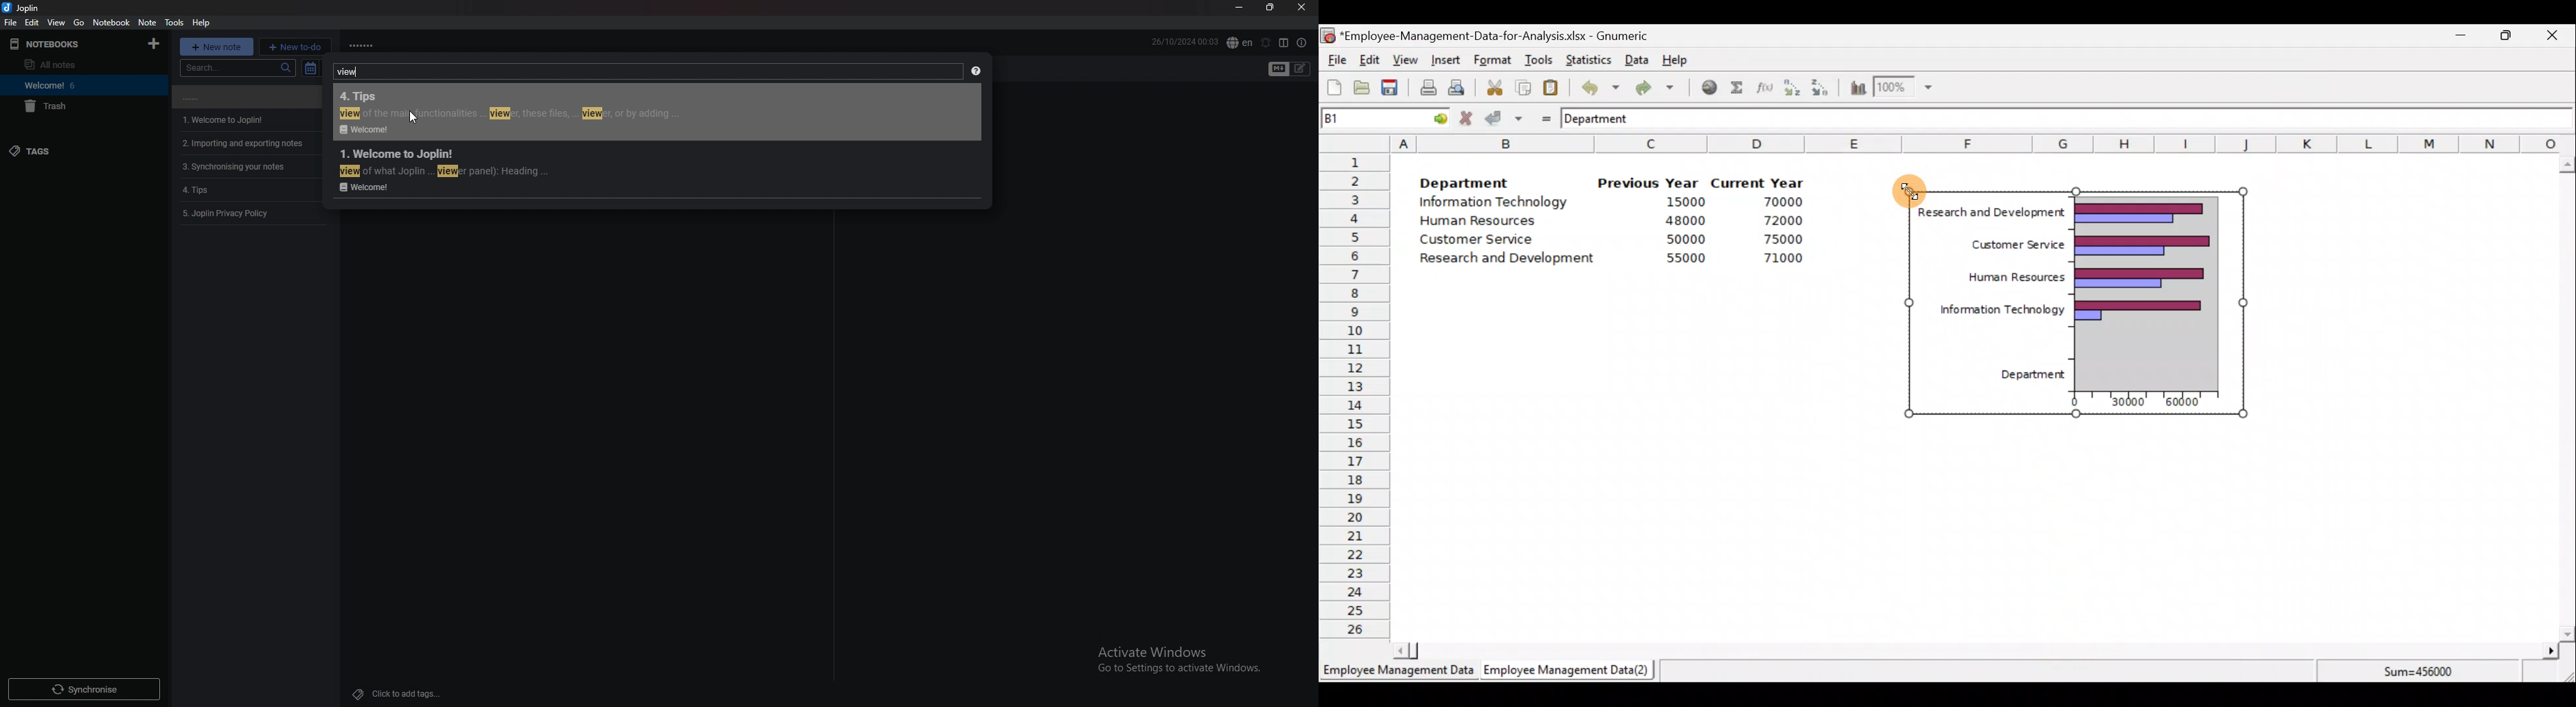  I want to click on notebook, so click(112, 22).